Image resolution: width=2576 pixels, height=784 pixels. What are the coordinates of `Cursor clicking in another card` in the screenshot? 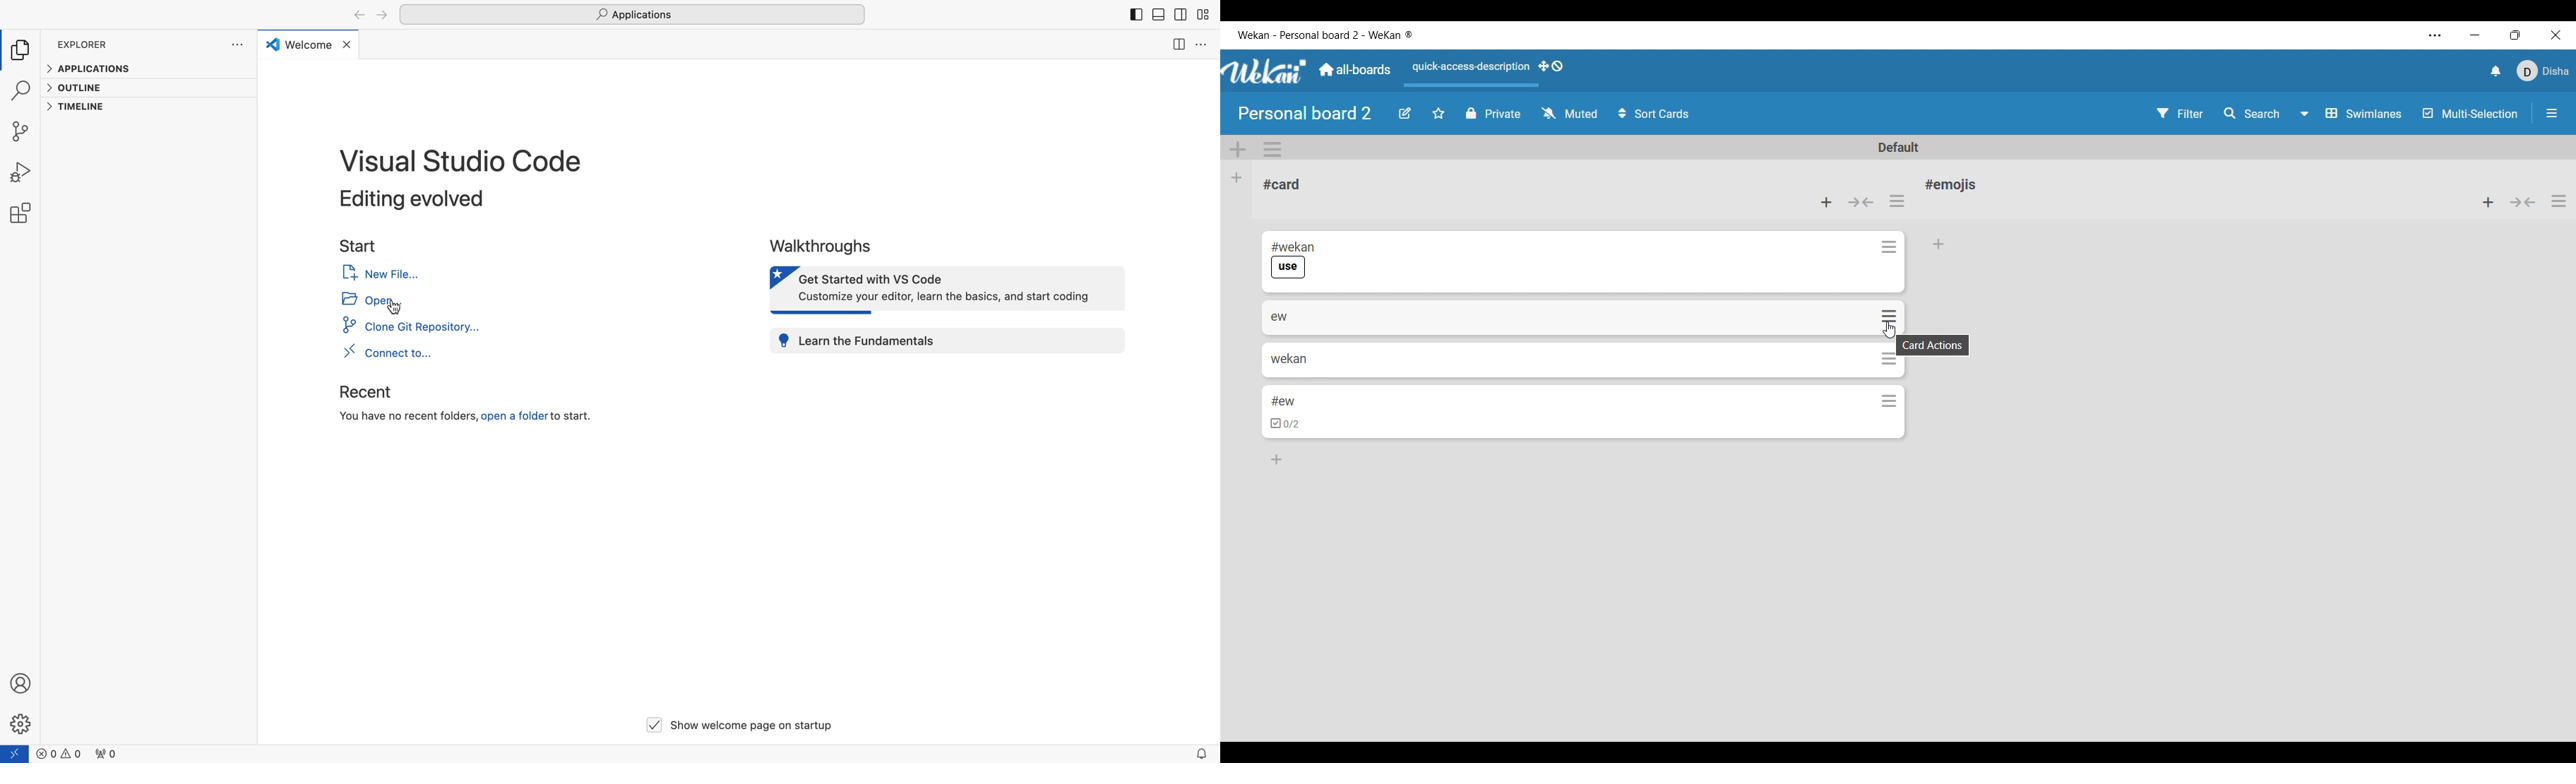 It's located at (1888, 329).